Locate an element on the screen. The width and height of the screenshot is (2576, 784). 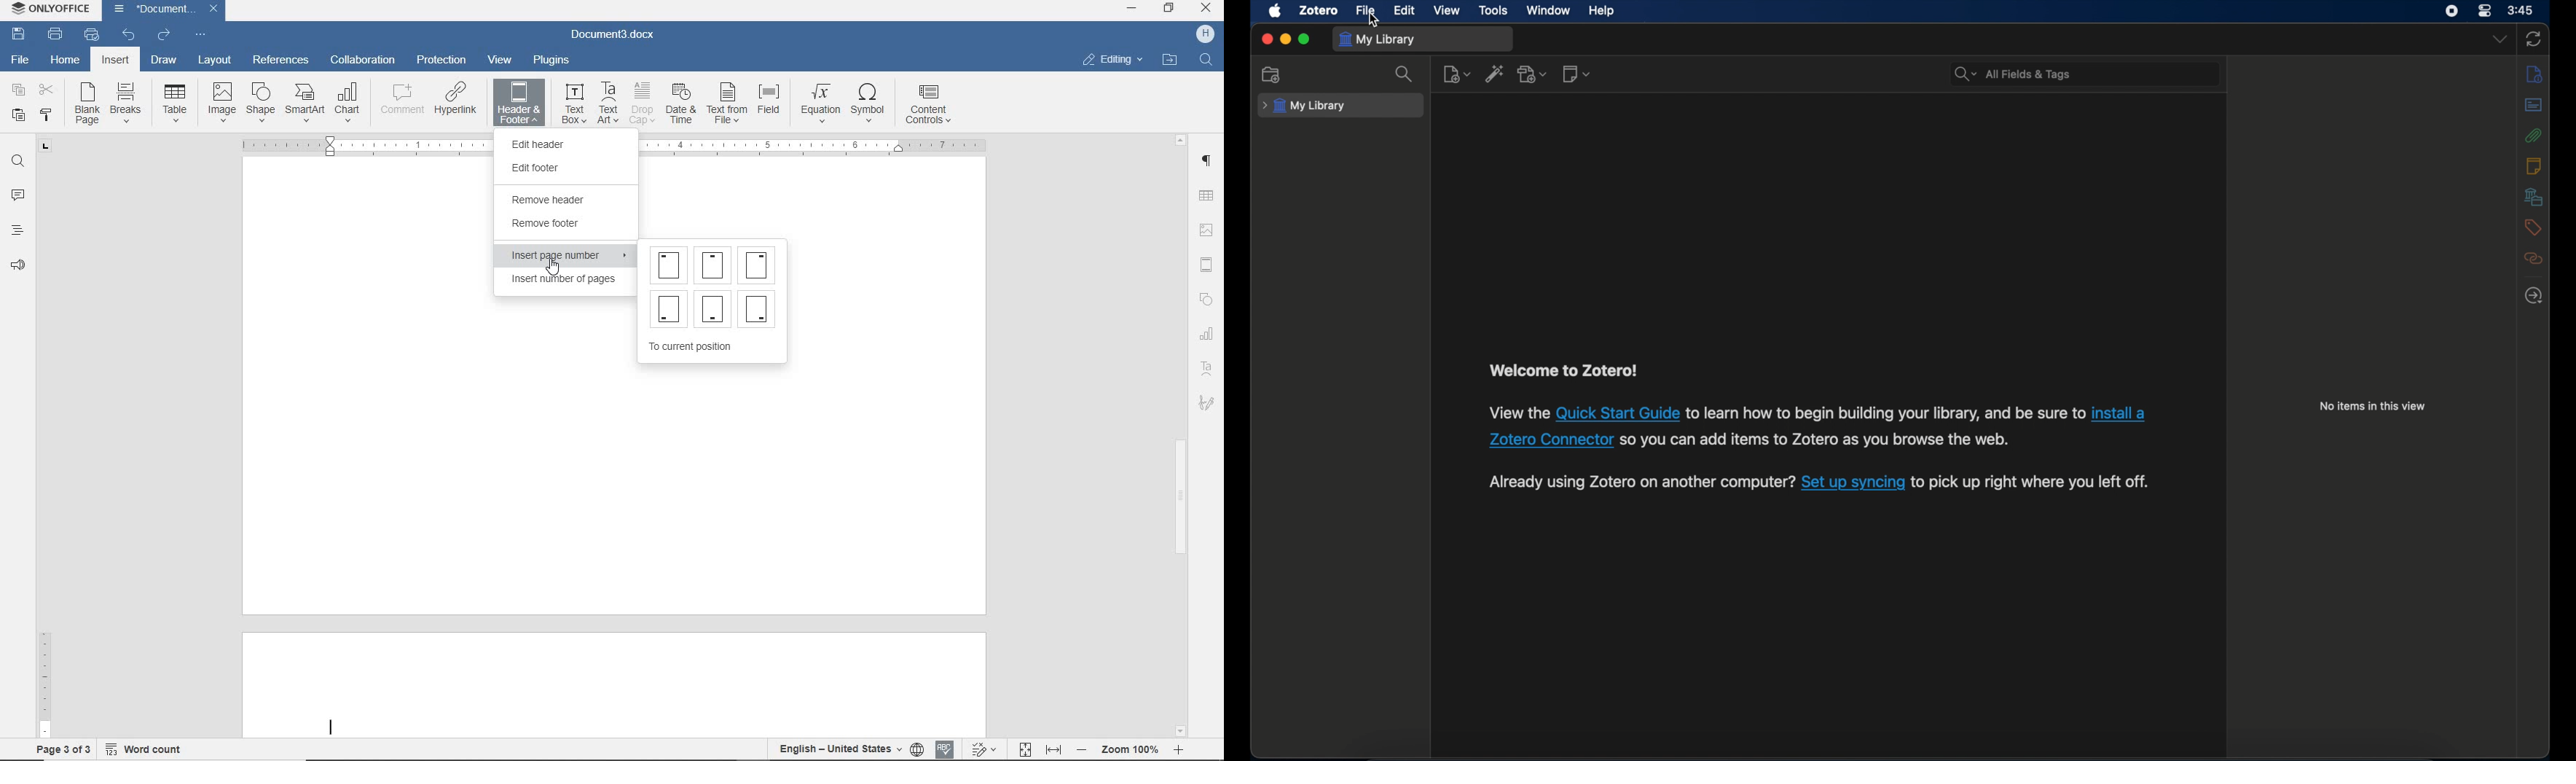
DRAW is located at coordinates (162, 61).